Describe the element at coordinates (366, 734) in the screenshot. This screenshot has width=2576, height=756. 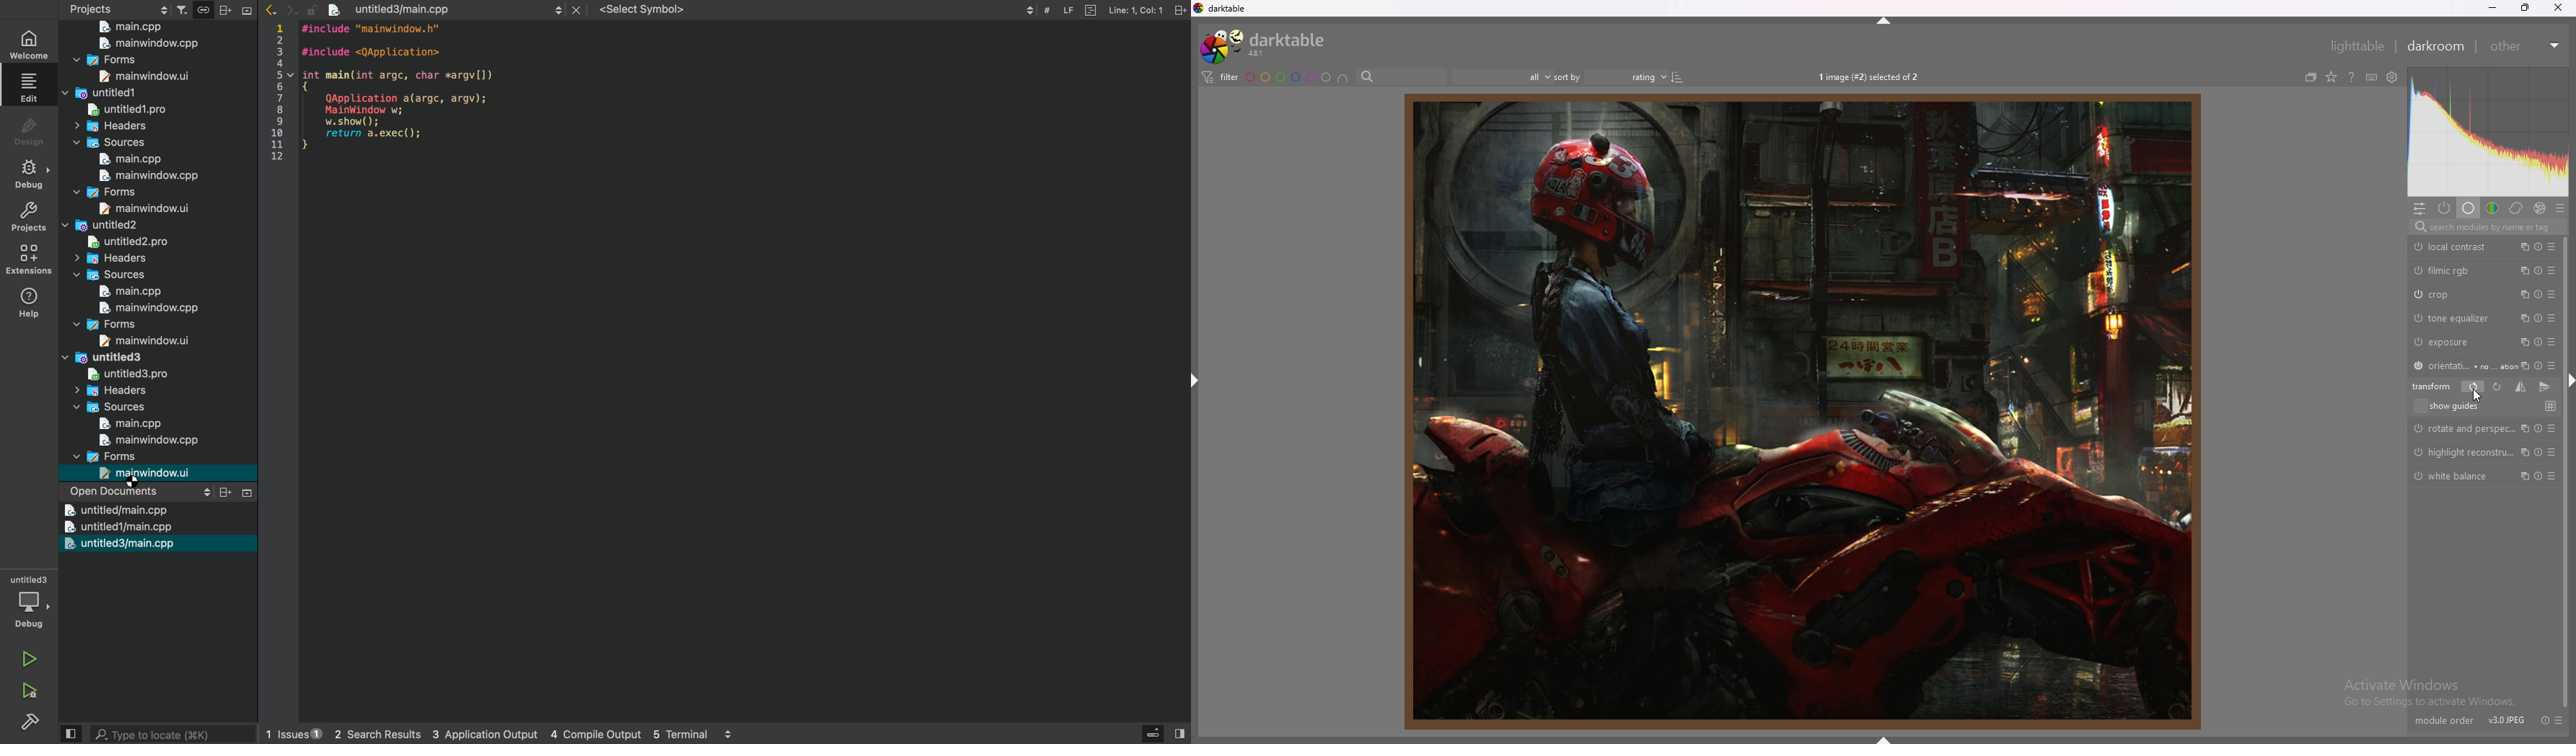
I see `2 search results` at that location.